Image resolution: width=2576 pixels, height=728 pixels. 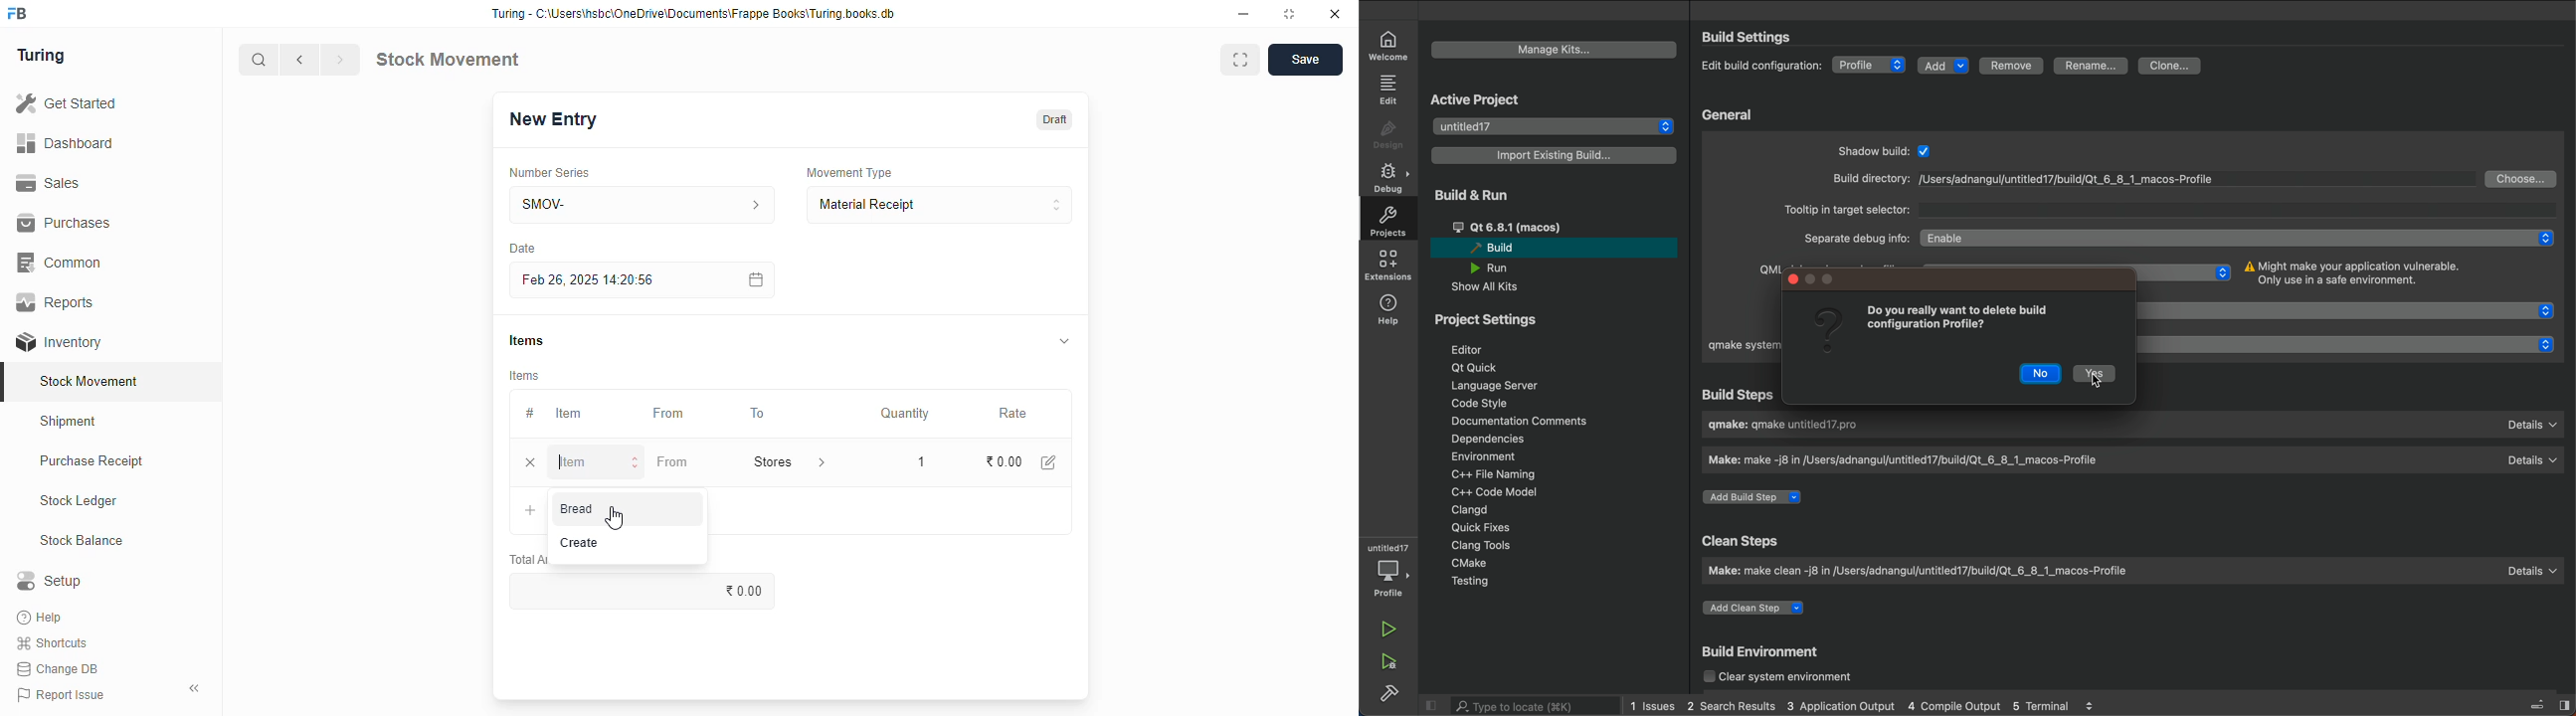 What do you see at coordinates (1306, 60) in the screenshot?
I see `save` at bounding box center [1306, 60].